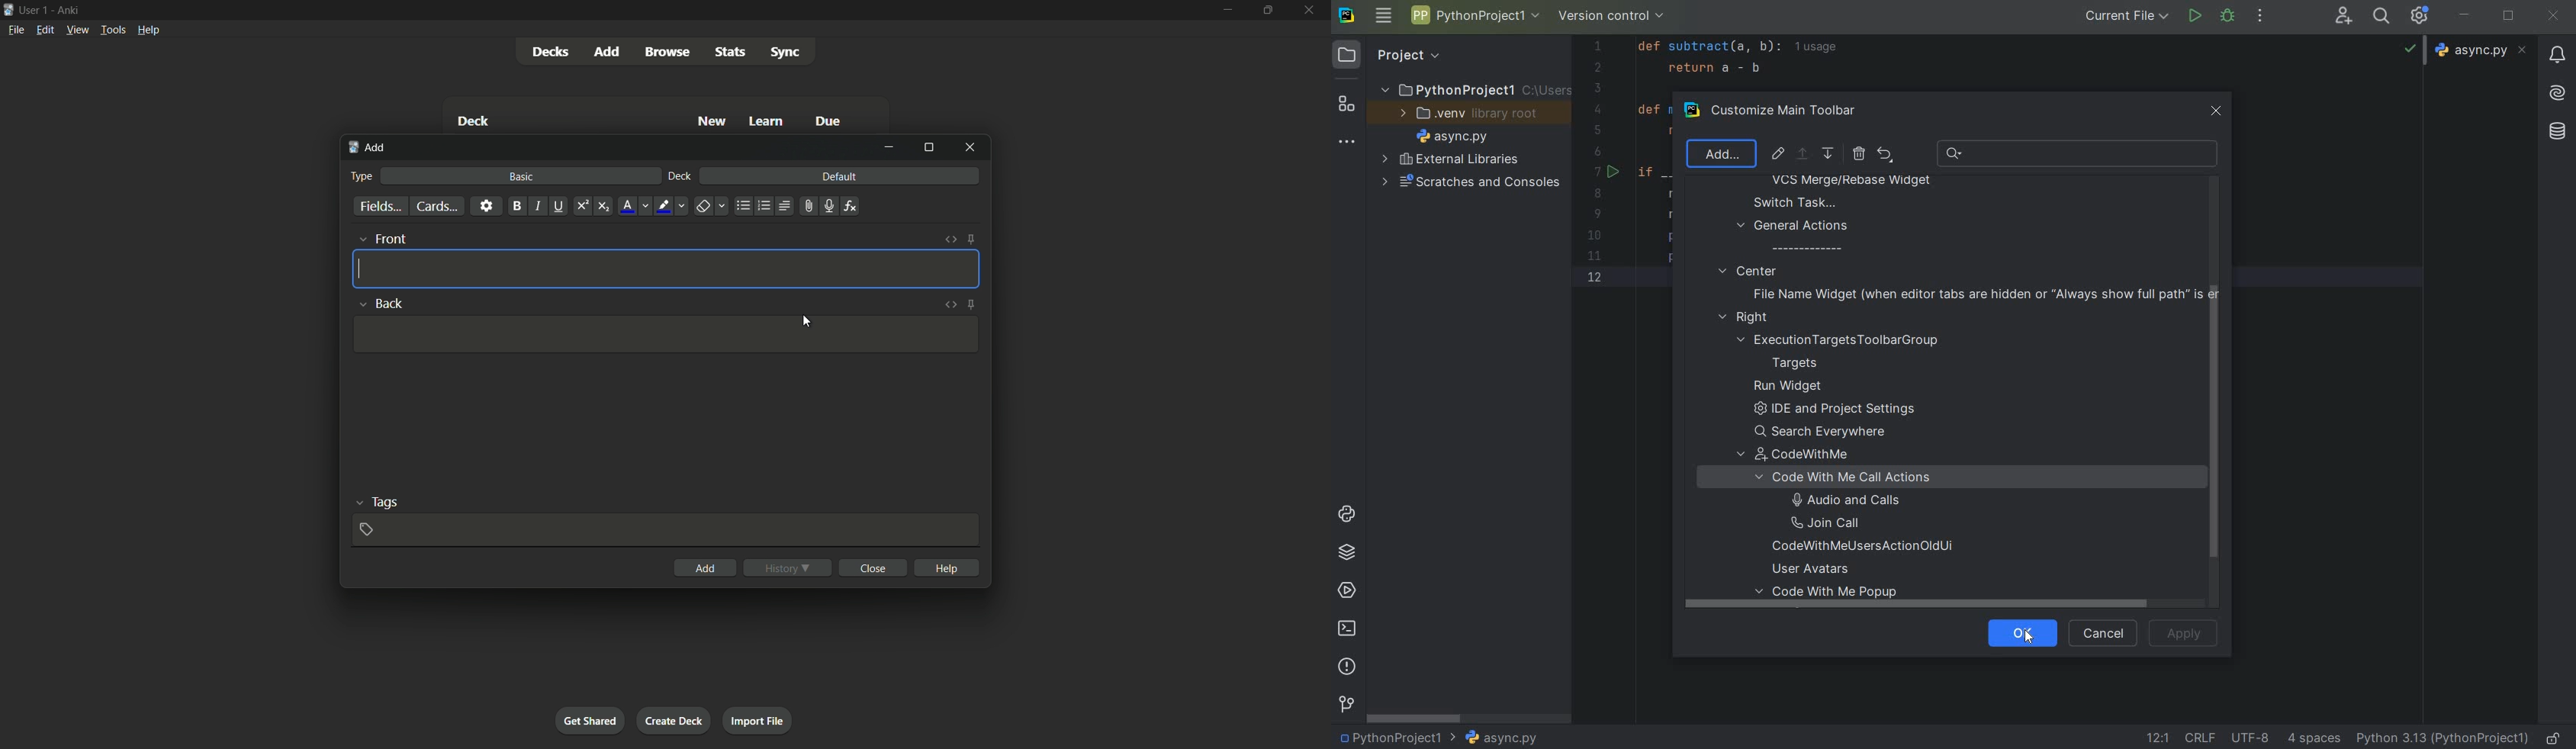 This screenshot has height=756, width=2576. Describe the element at coordinates (379, 301) in the screenshot. I see `back` at that location.